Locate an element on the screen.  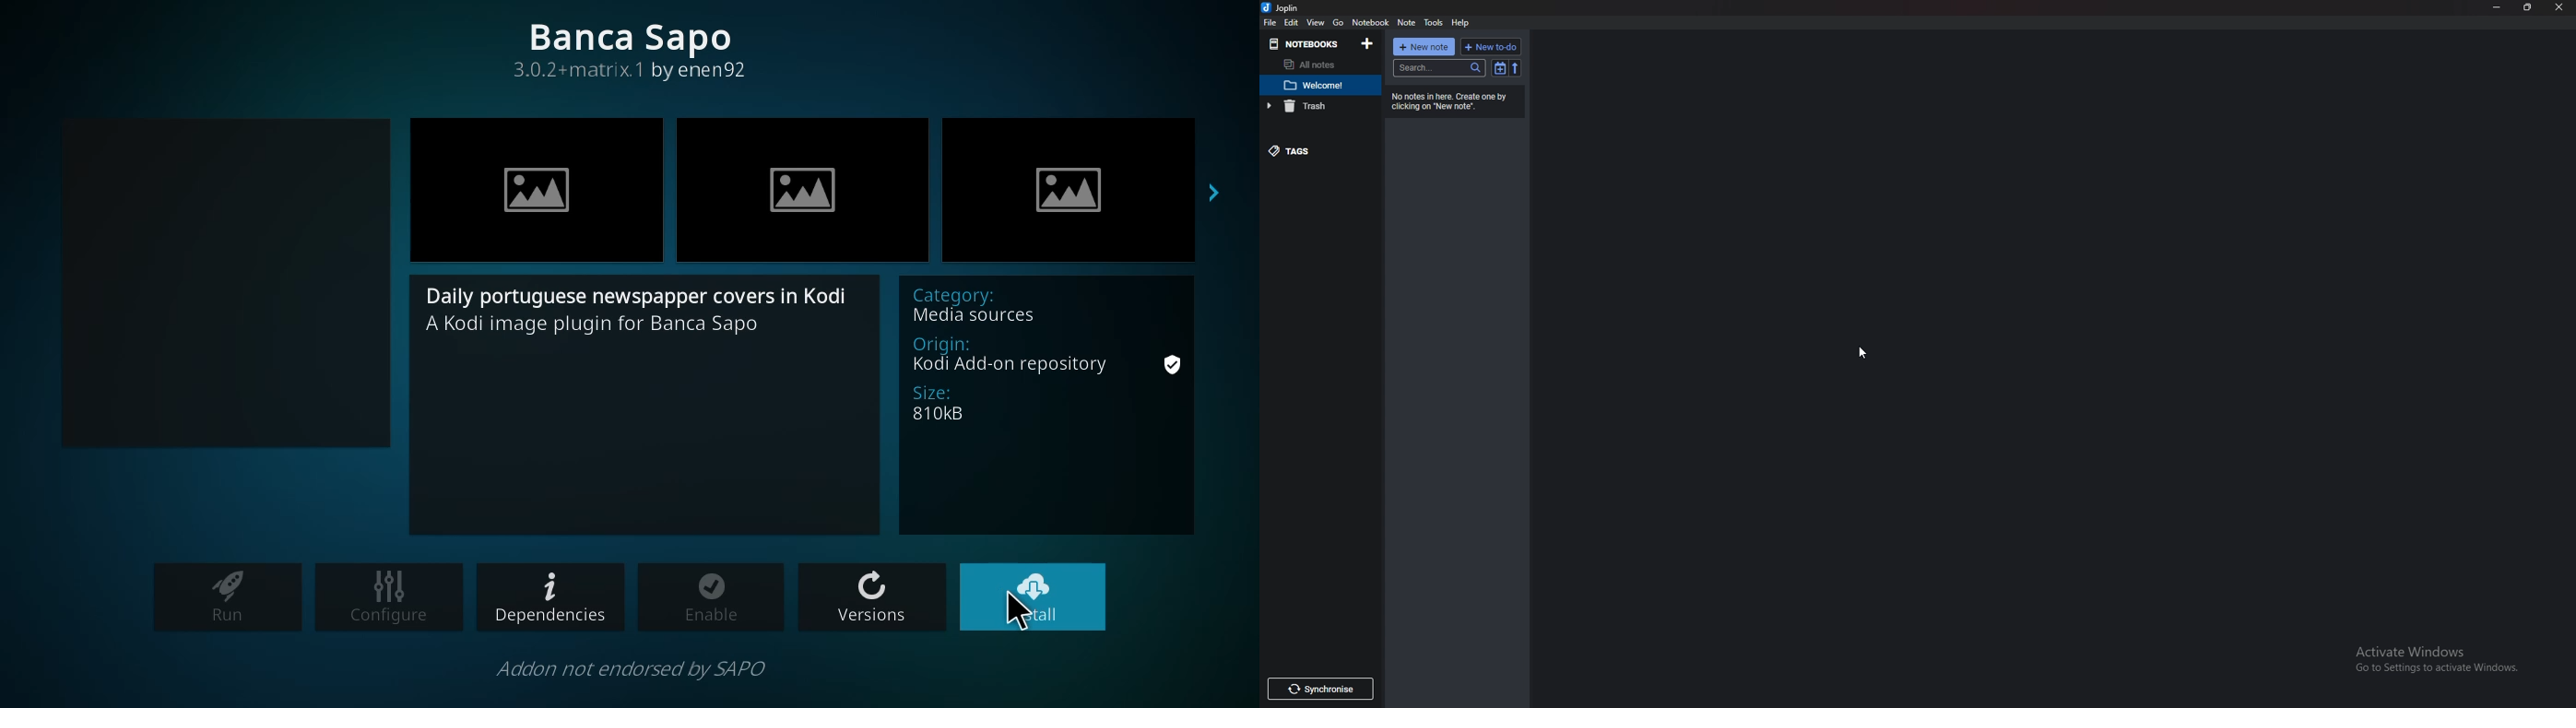
file is located at coordinates (1272, 21).